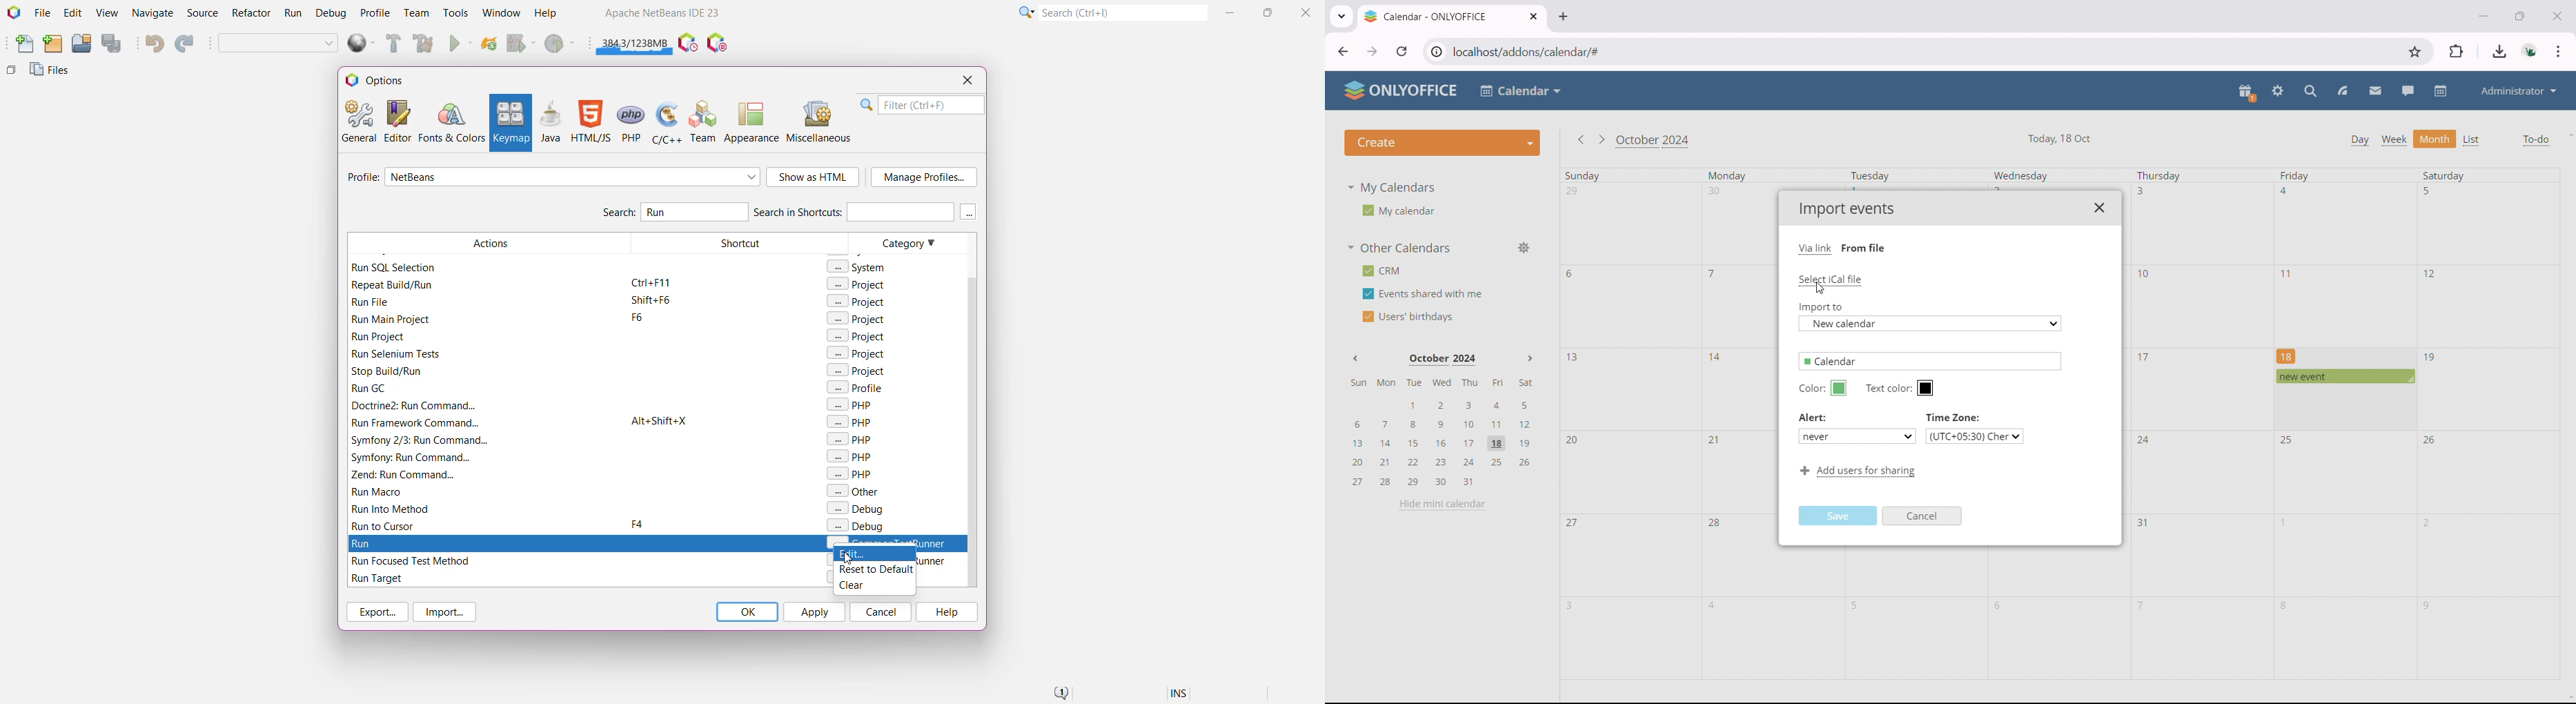 This screenshot has width=2576, height=728. I want to click on Import events, so click(1845, 209).